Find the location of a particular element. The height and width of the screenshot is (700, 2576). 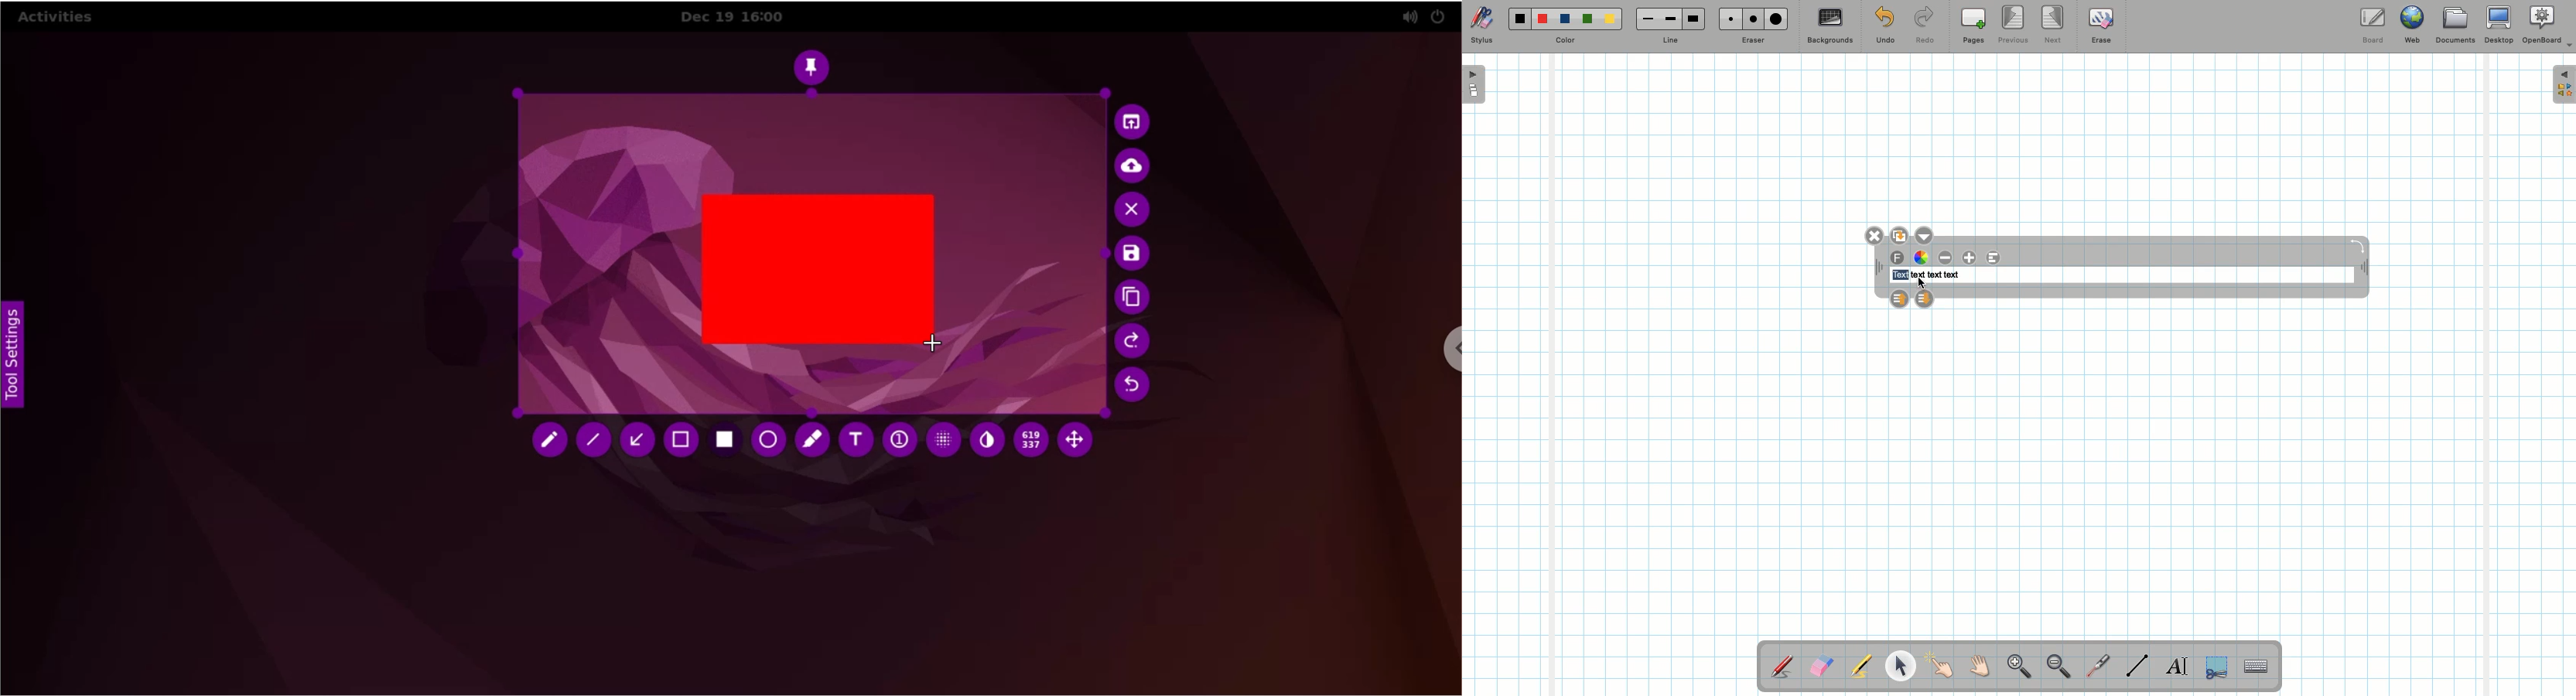

line tool is located at coordinates (597, 442).